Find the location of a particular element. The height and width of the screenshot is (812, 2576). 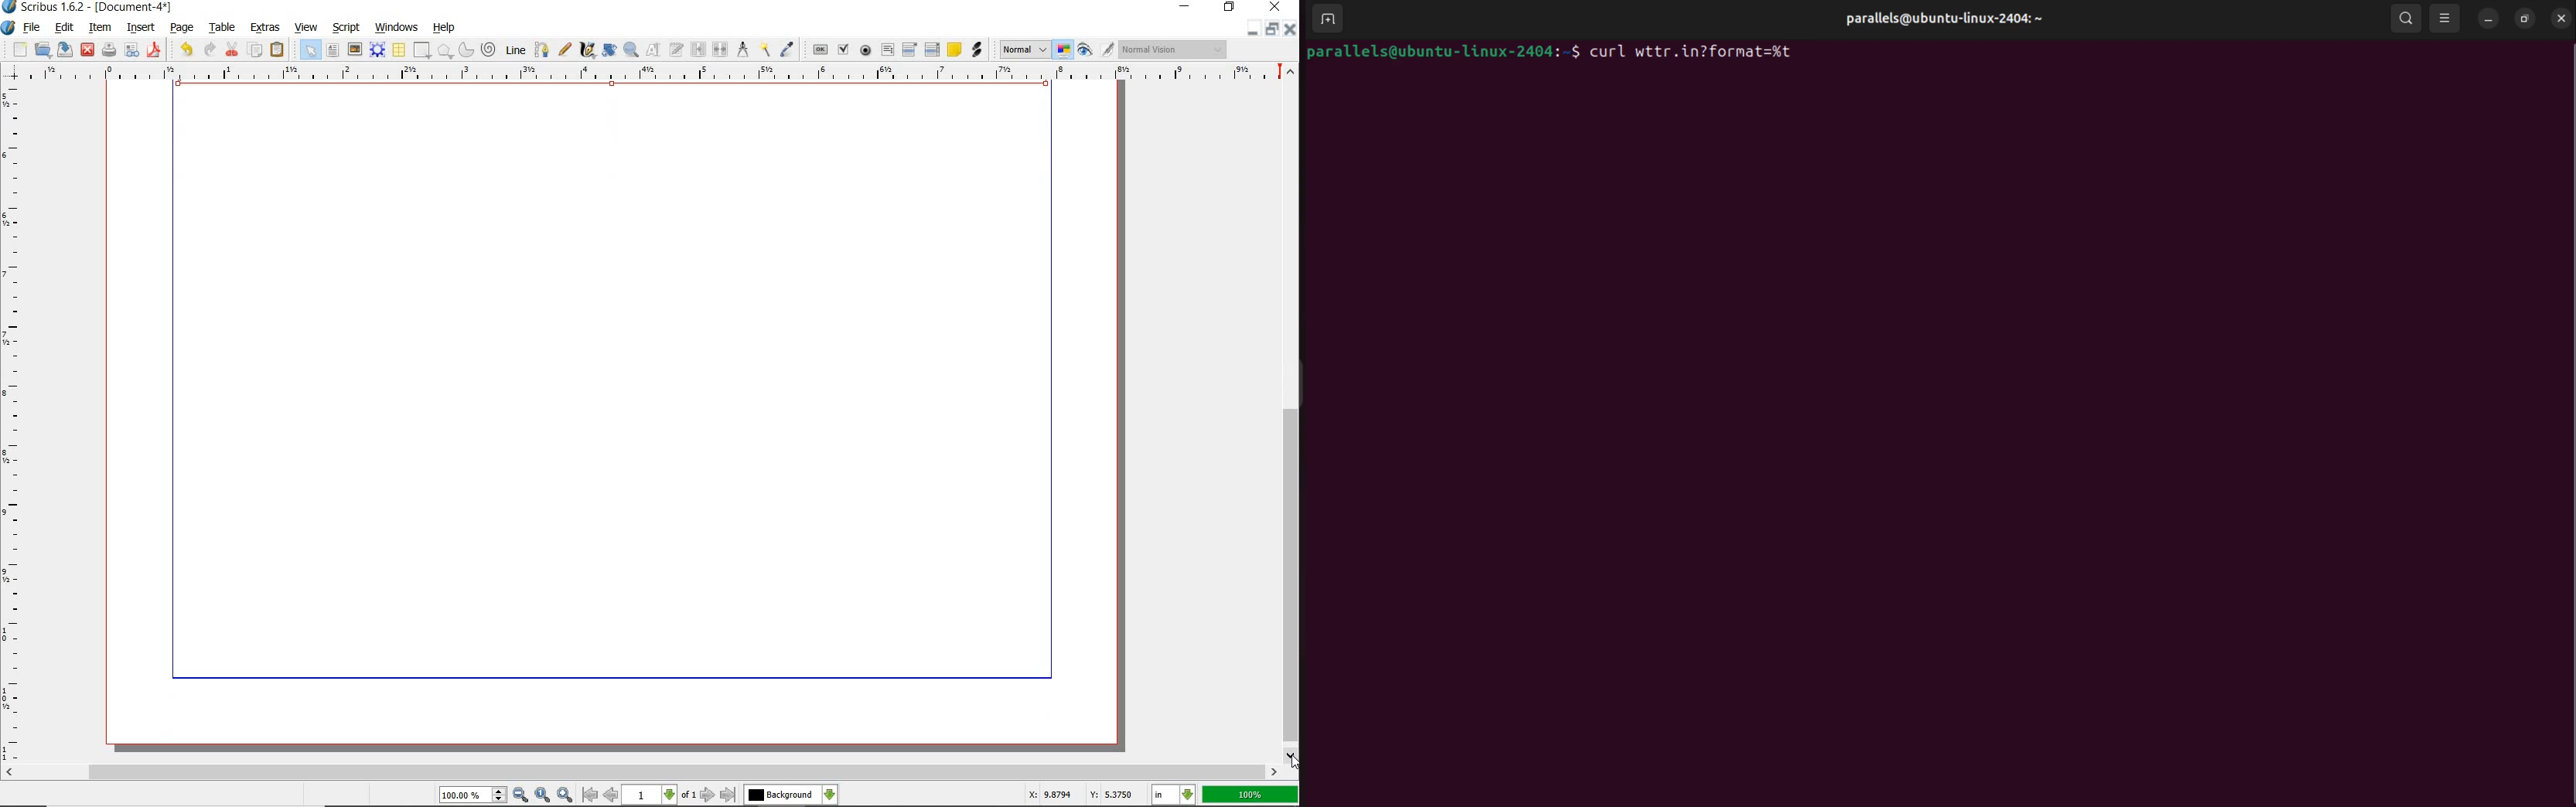

minimize is located at coordinates (1186, 7).